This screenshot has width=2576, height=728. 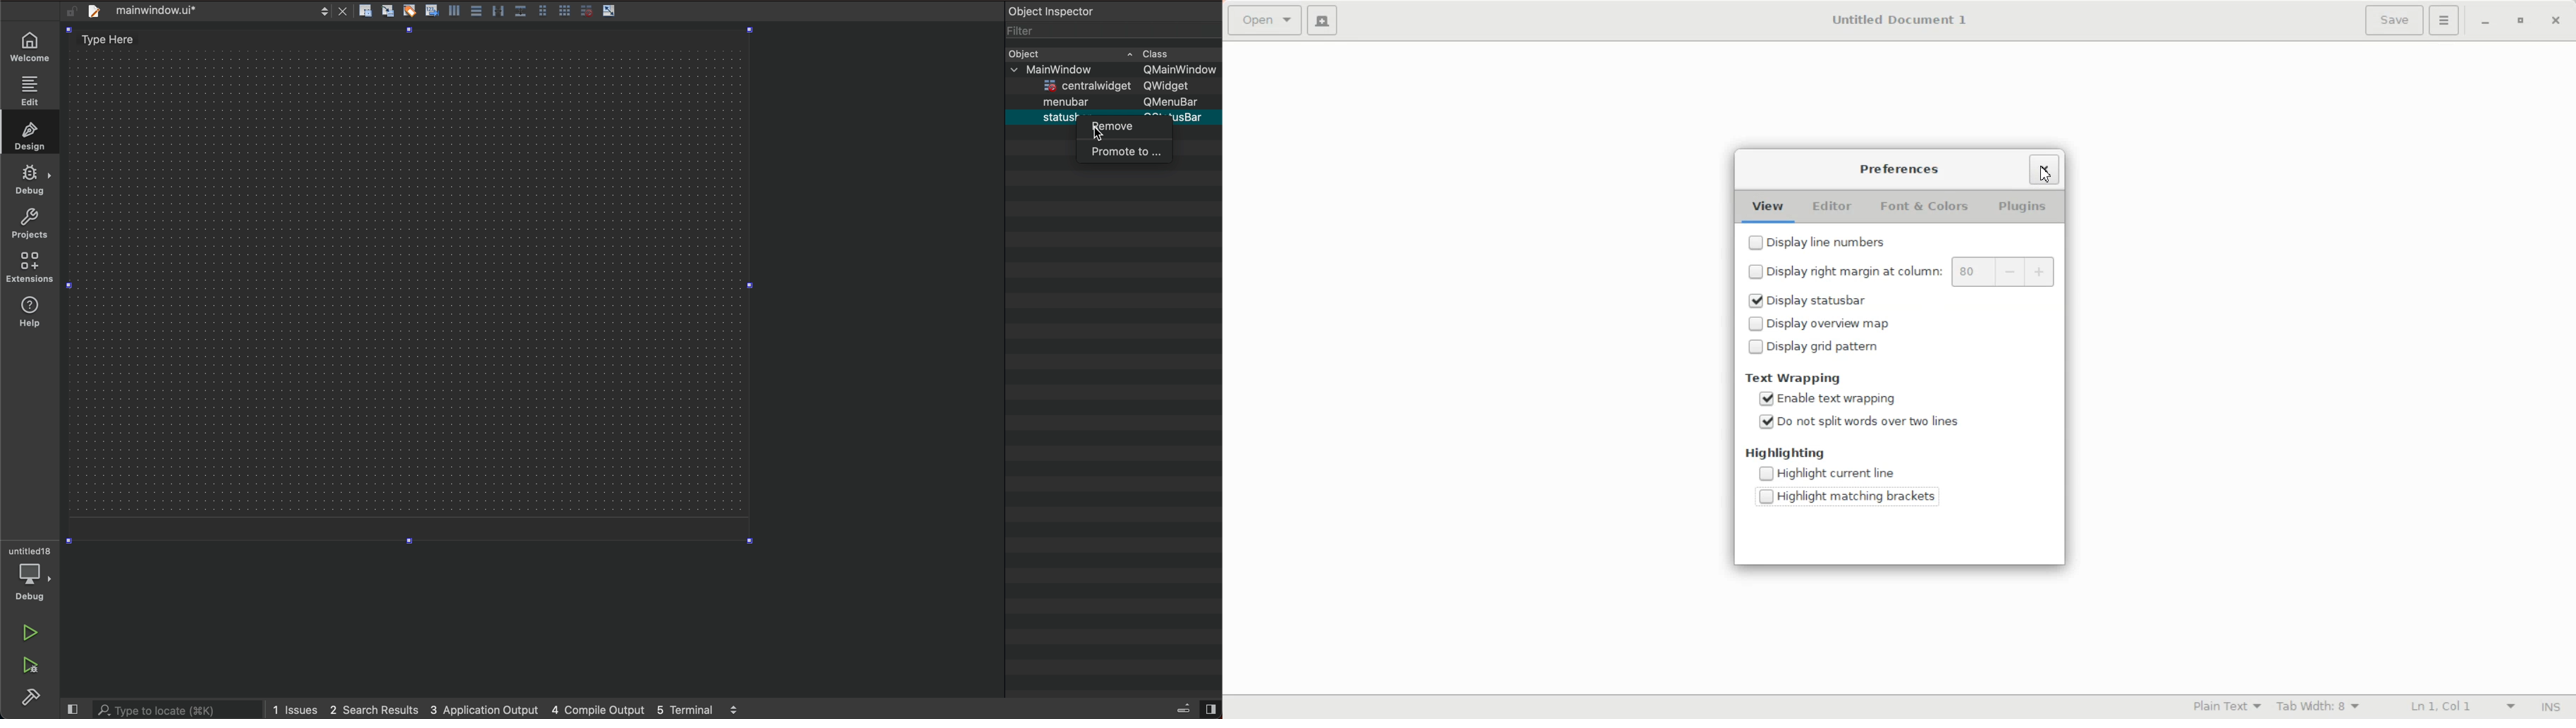 I want to click on untitled, so click(x=29, y=548).